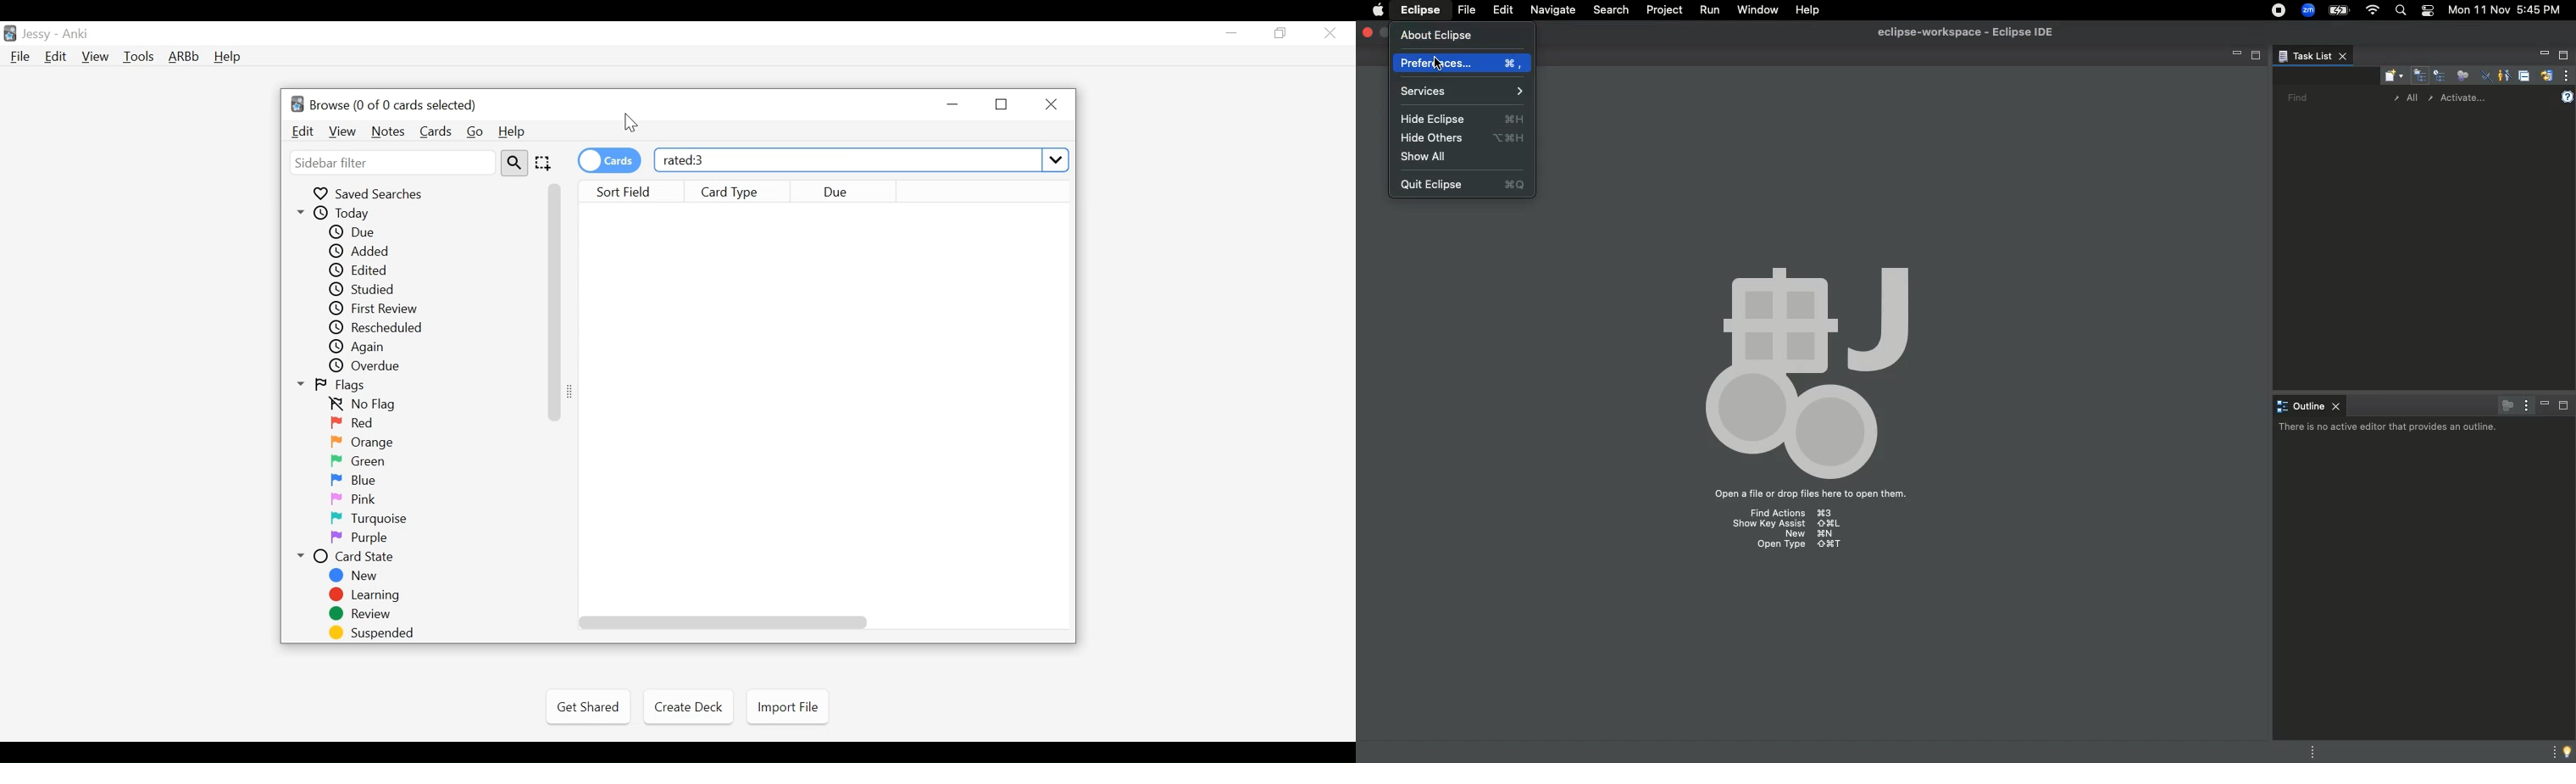  What do you see at coordinates (1552, 9) in the screenshot?
I see `Navigate` at bounding box center [1552, 9].